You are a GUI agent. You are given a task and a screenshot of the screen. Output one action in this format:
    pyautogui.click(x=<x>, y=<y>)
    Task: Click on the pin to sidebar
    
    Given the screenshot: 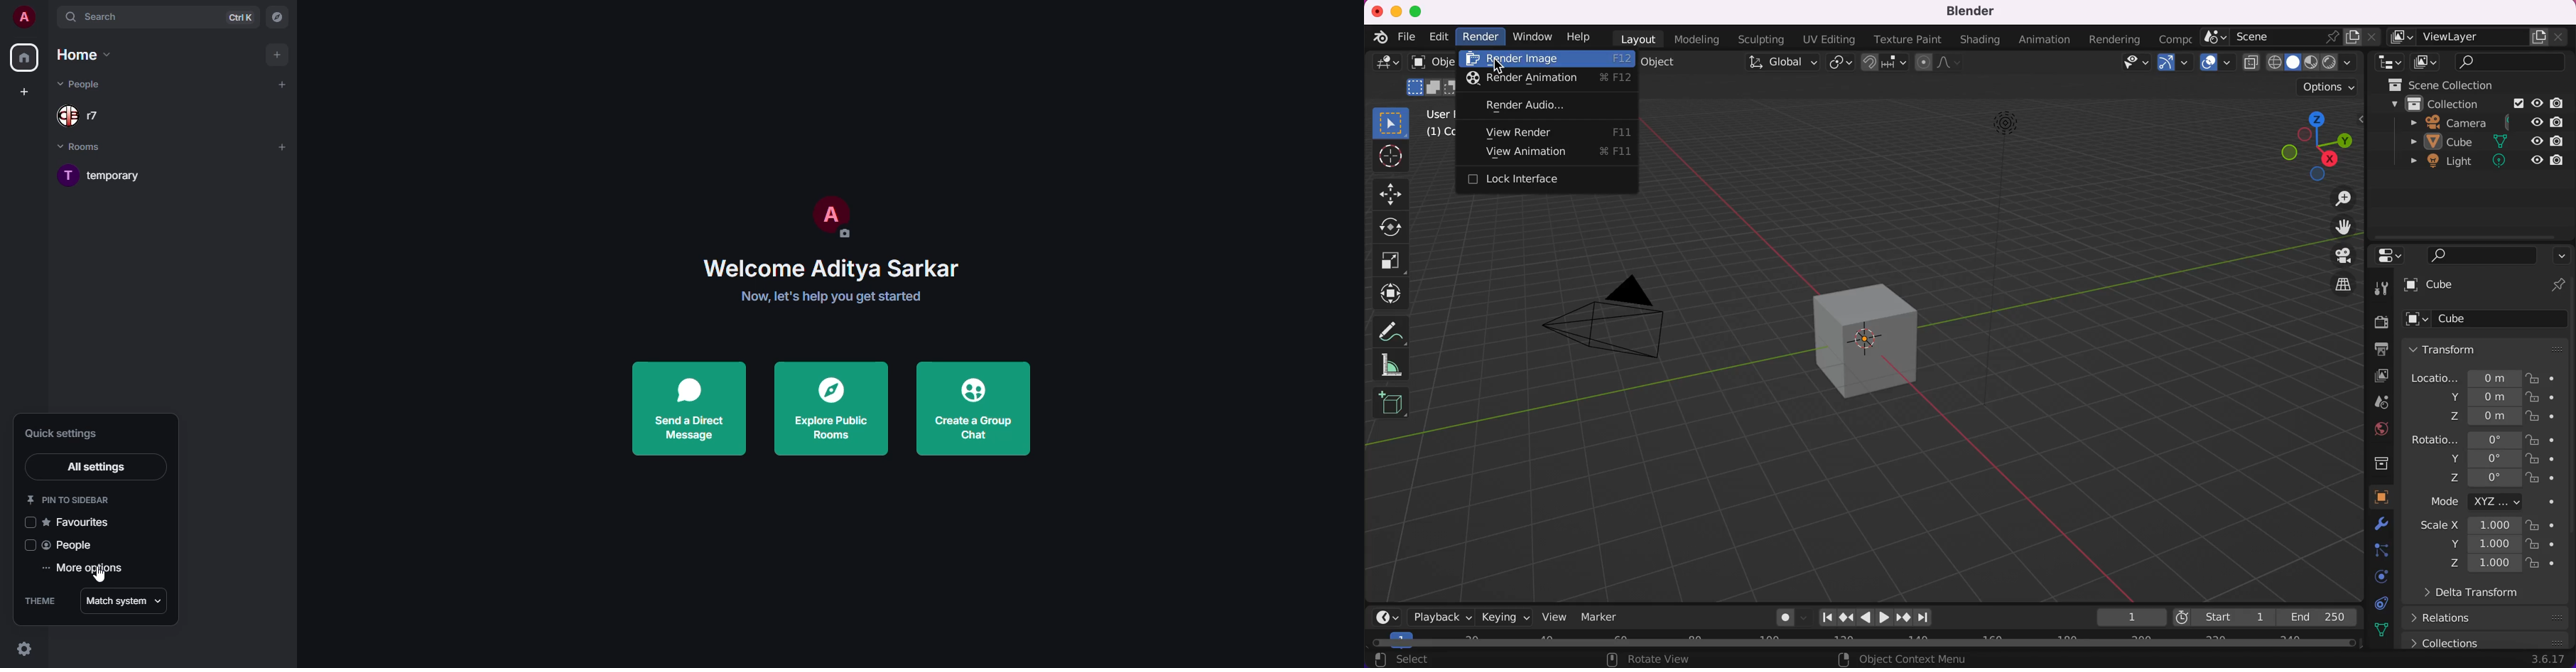 What is the action you would take?
    pyautogui.click(x=68, y=500)
    